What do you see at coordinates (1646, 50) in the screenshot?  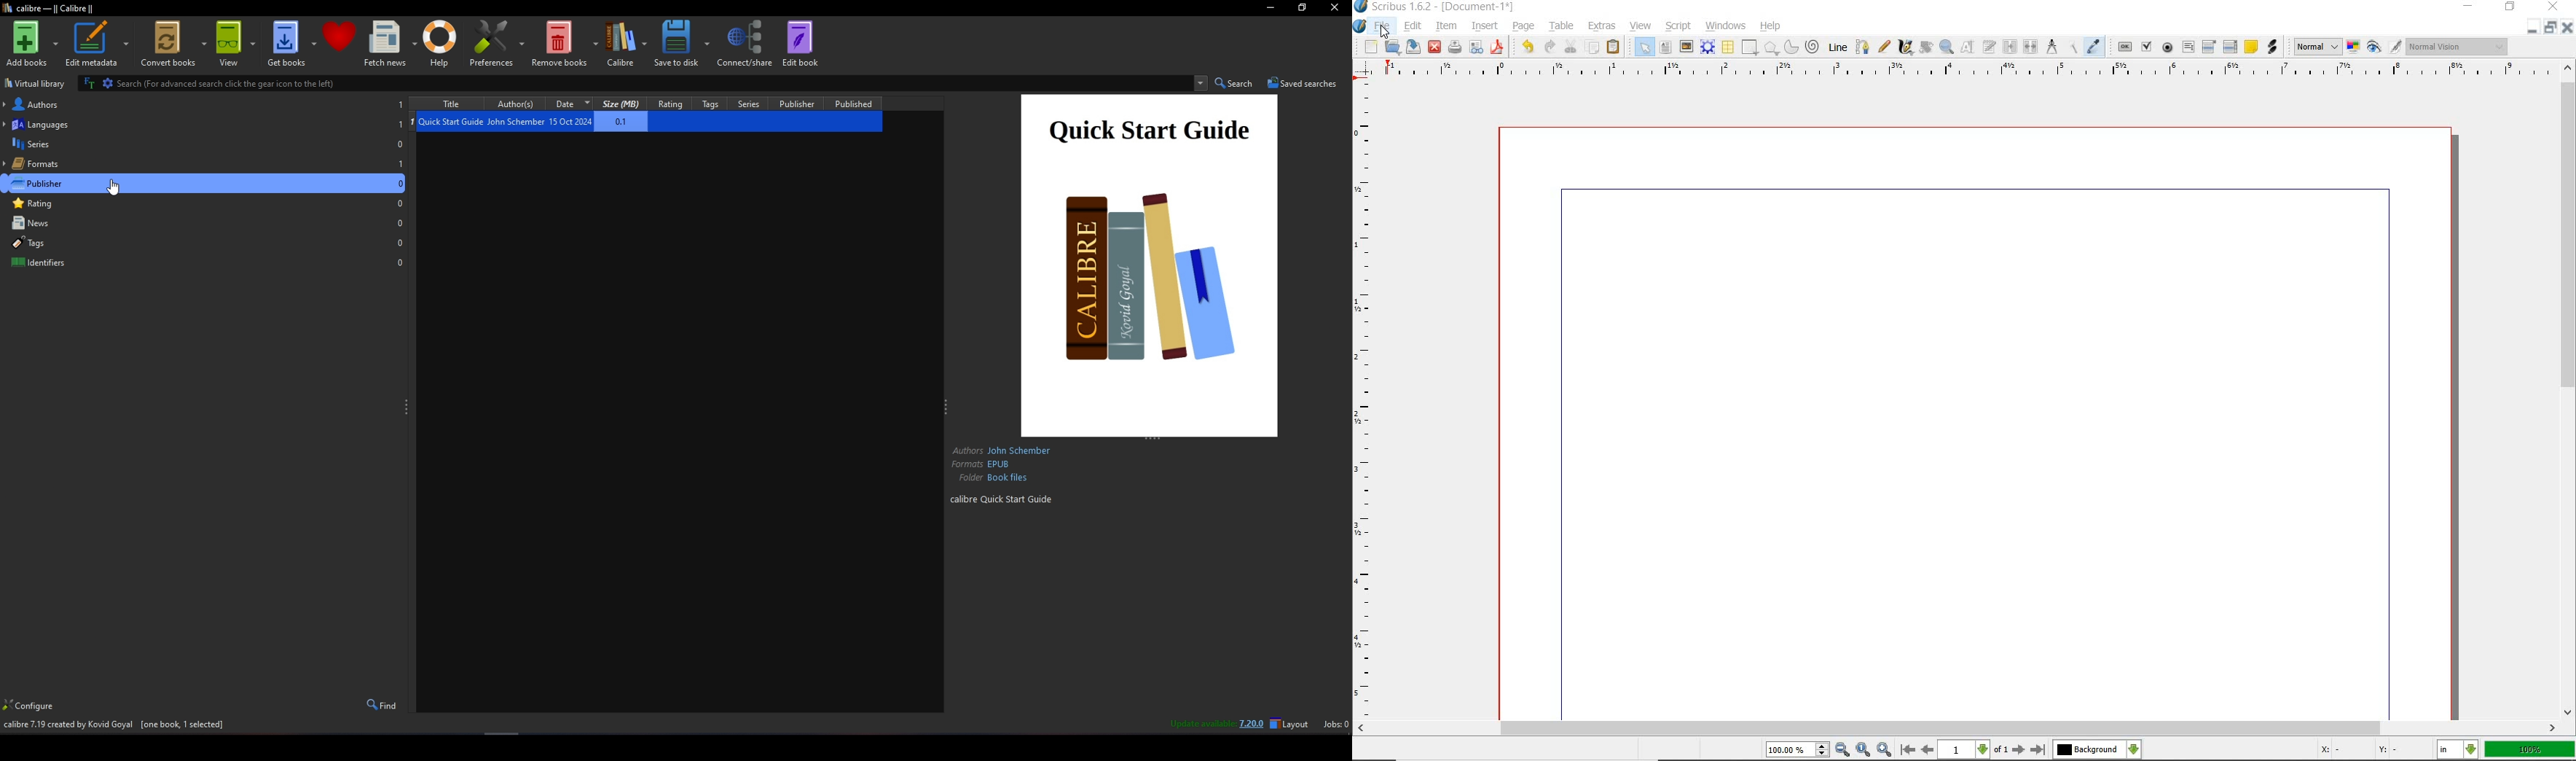 I see `select` at bounding box center [1646, 50].